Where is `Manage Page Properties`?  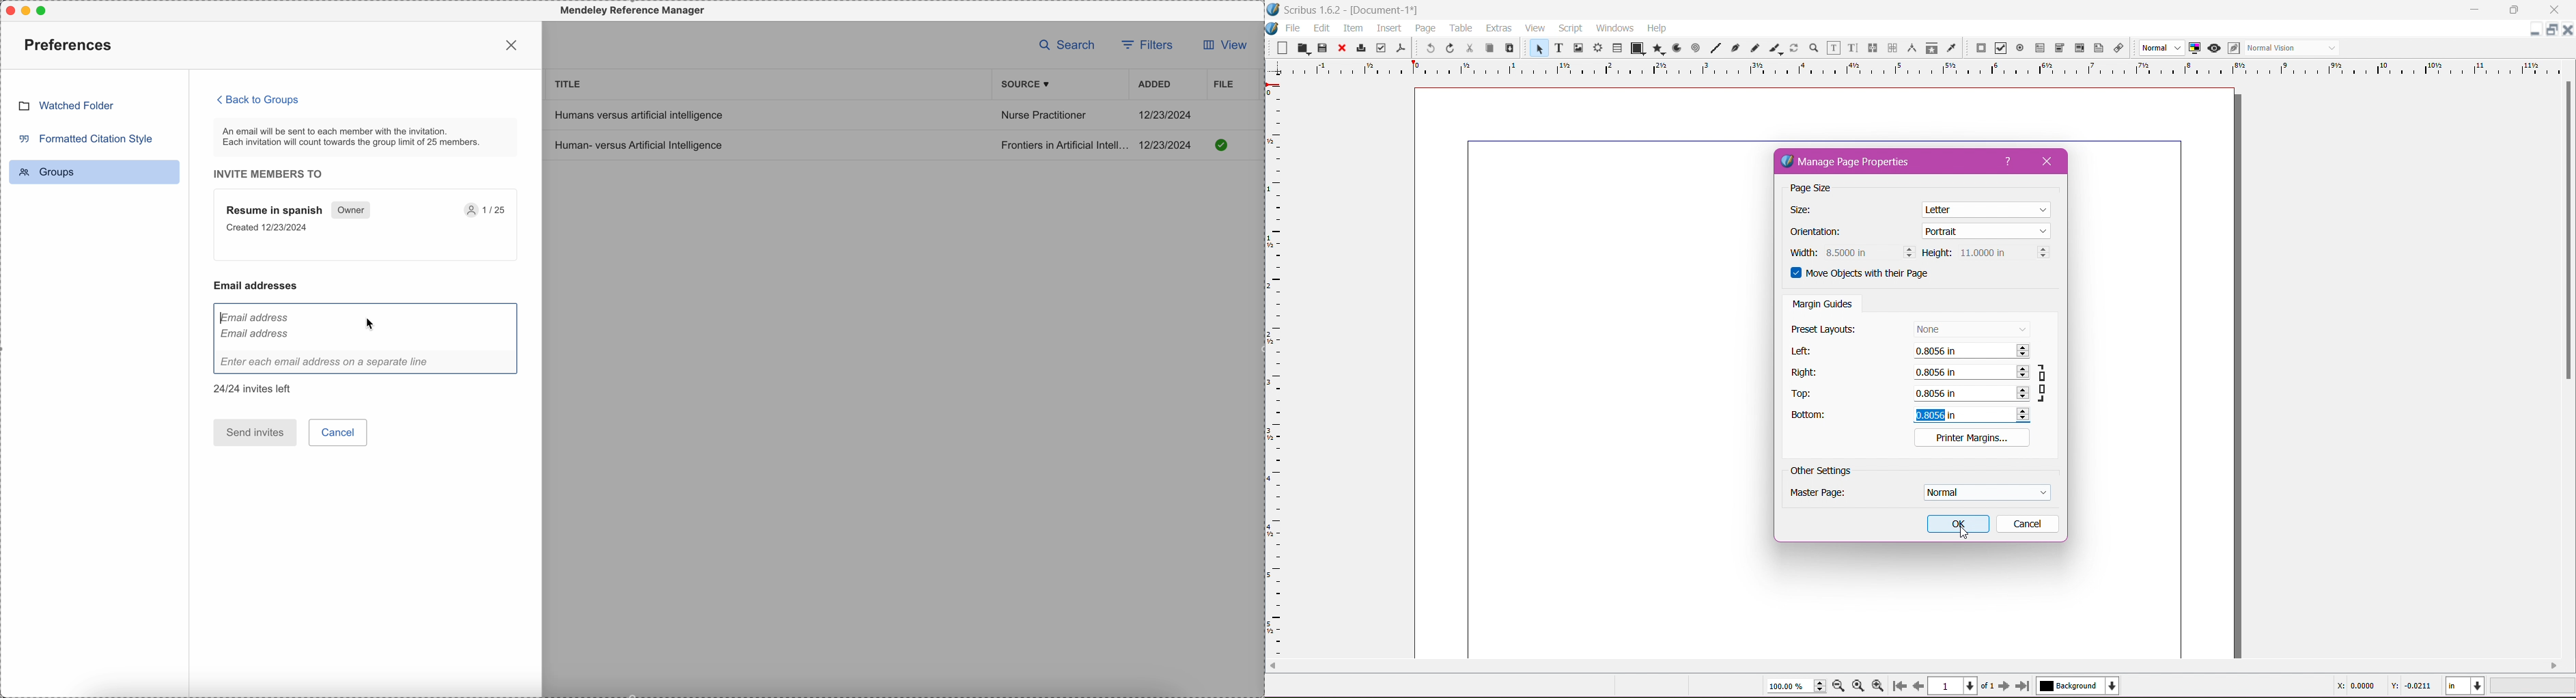
Manage Page Properties is located at coordinates (1856, 163).